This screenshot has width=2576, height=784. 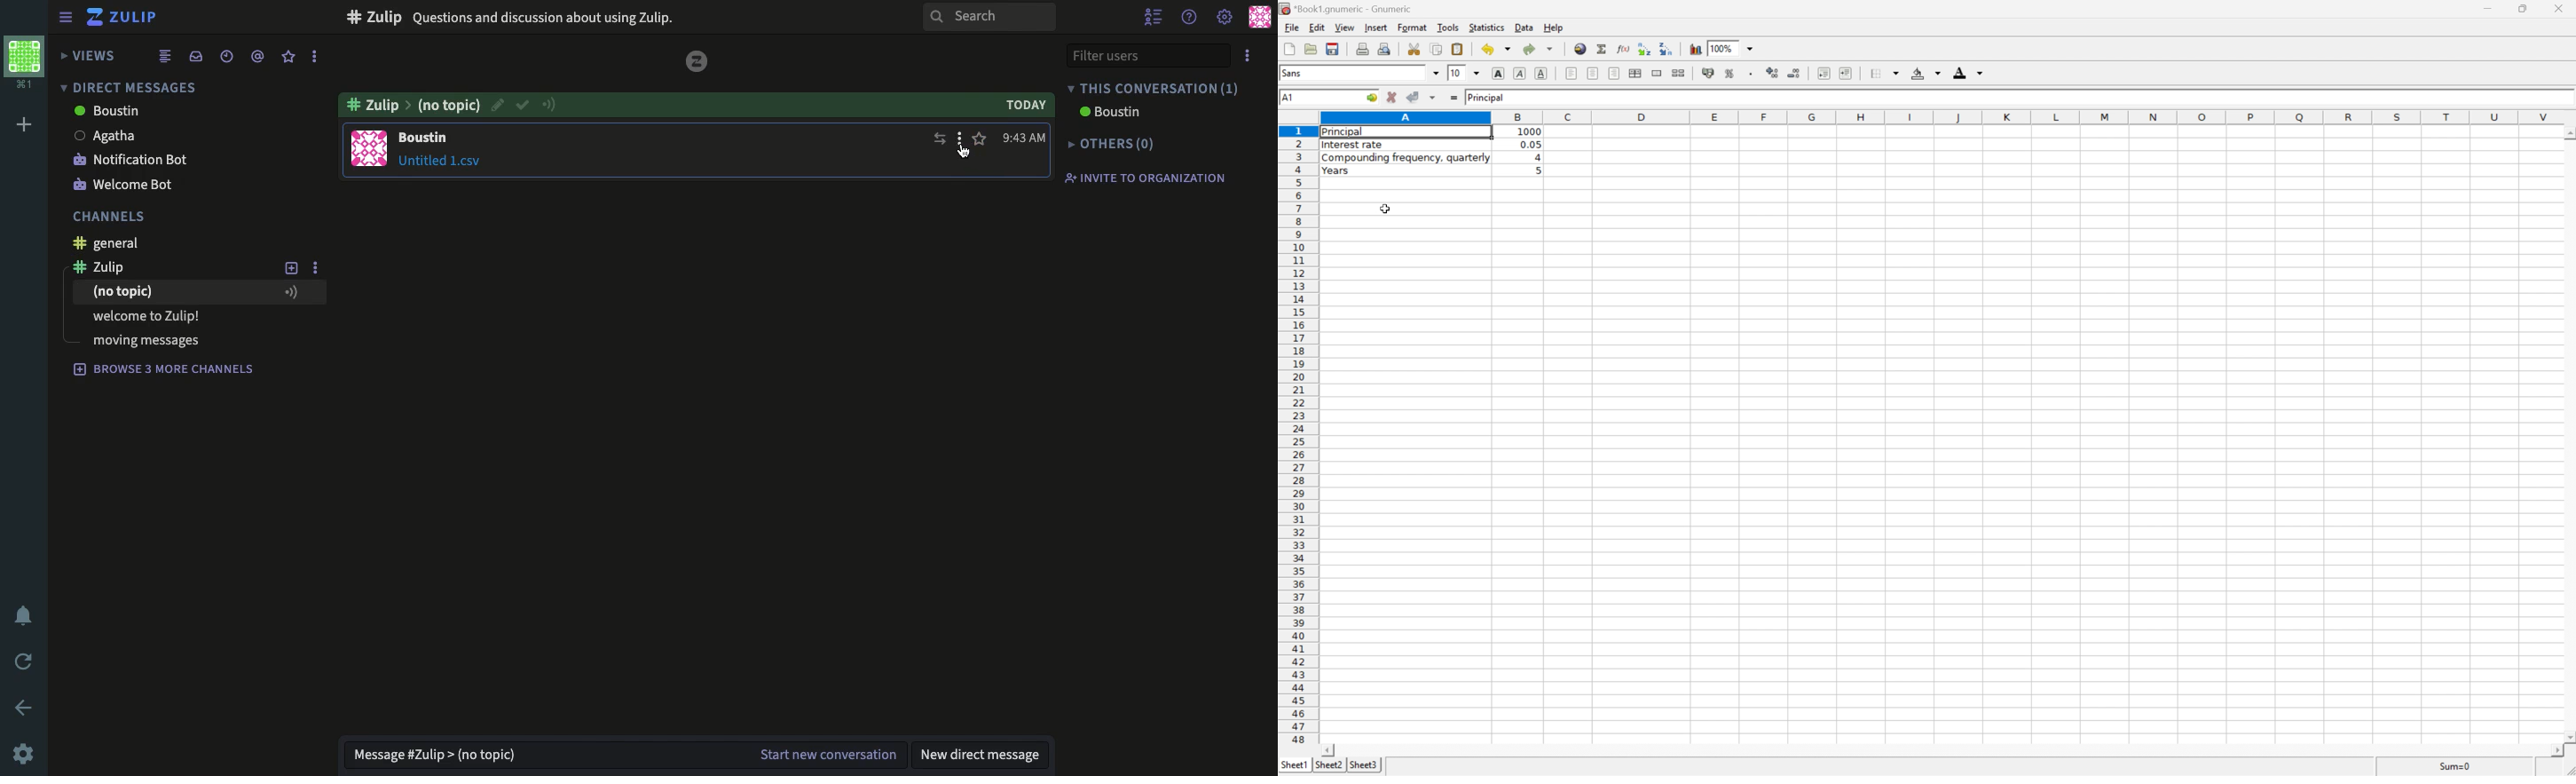 I want to click on message , so click(x=444, y=150).